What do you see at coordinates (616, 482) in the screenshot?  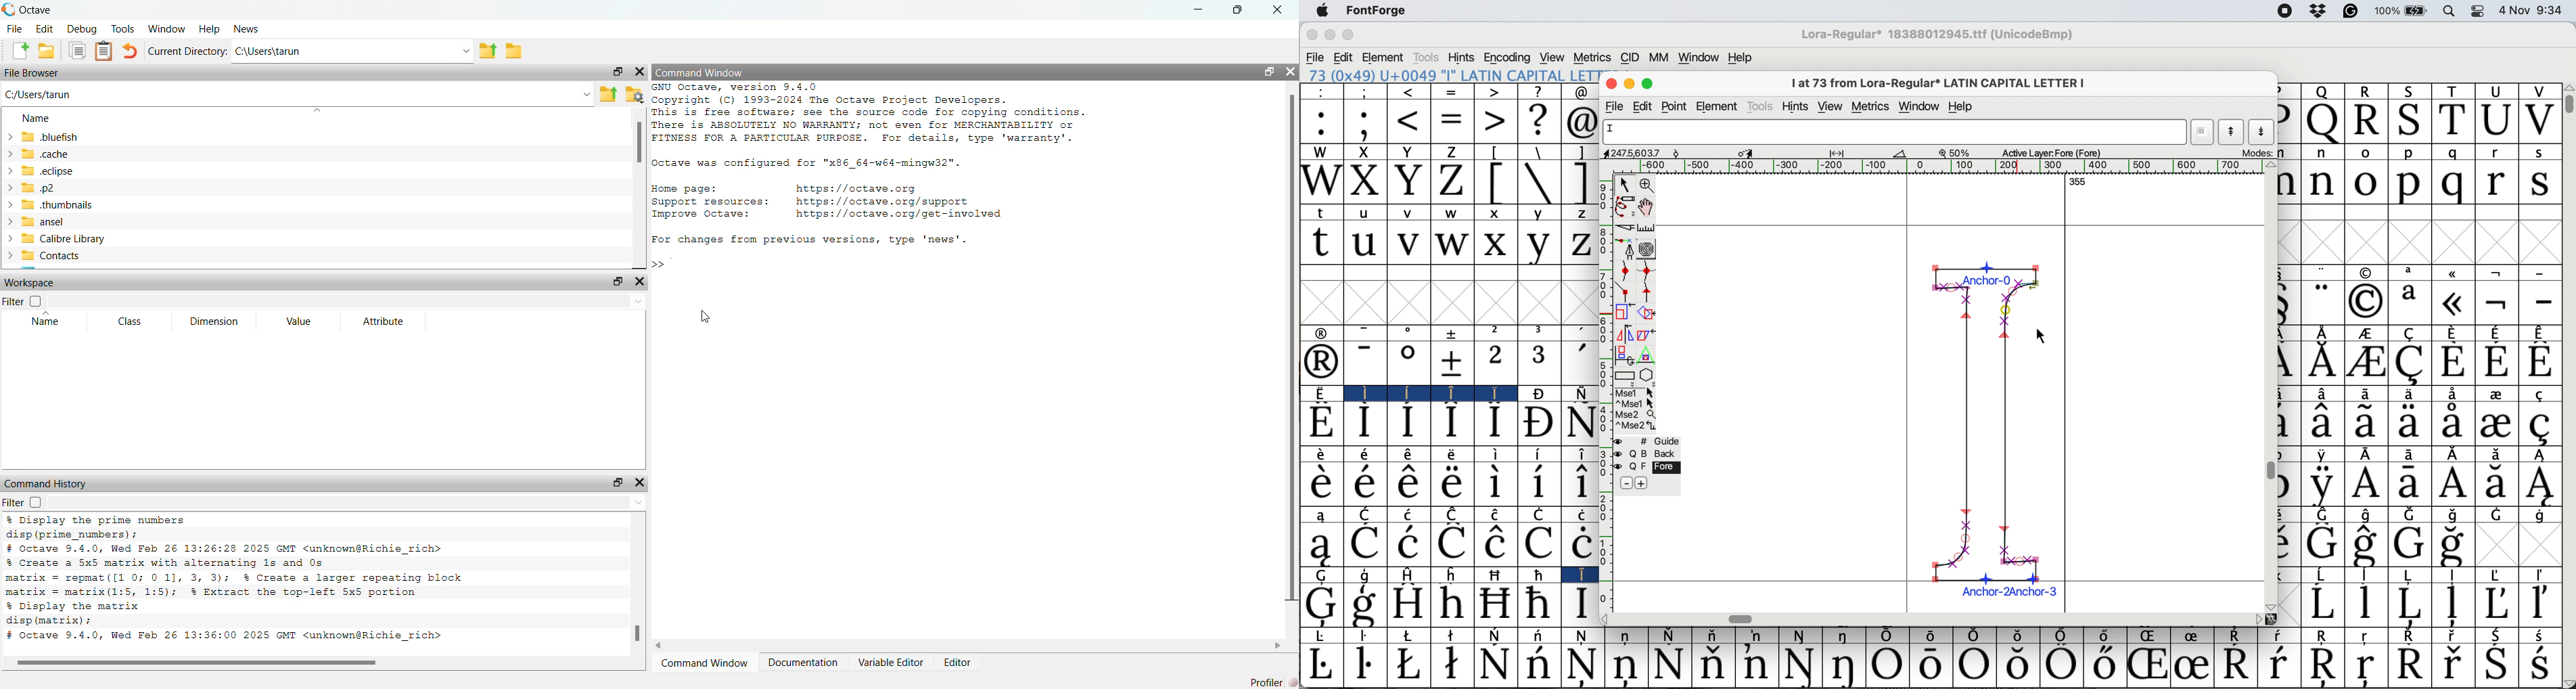 I see `unlock widget` at bounding box center [616, 482].